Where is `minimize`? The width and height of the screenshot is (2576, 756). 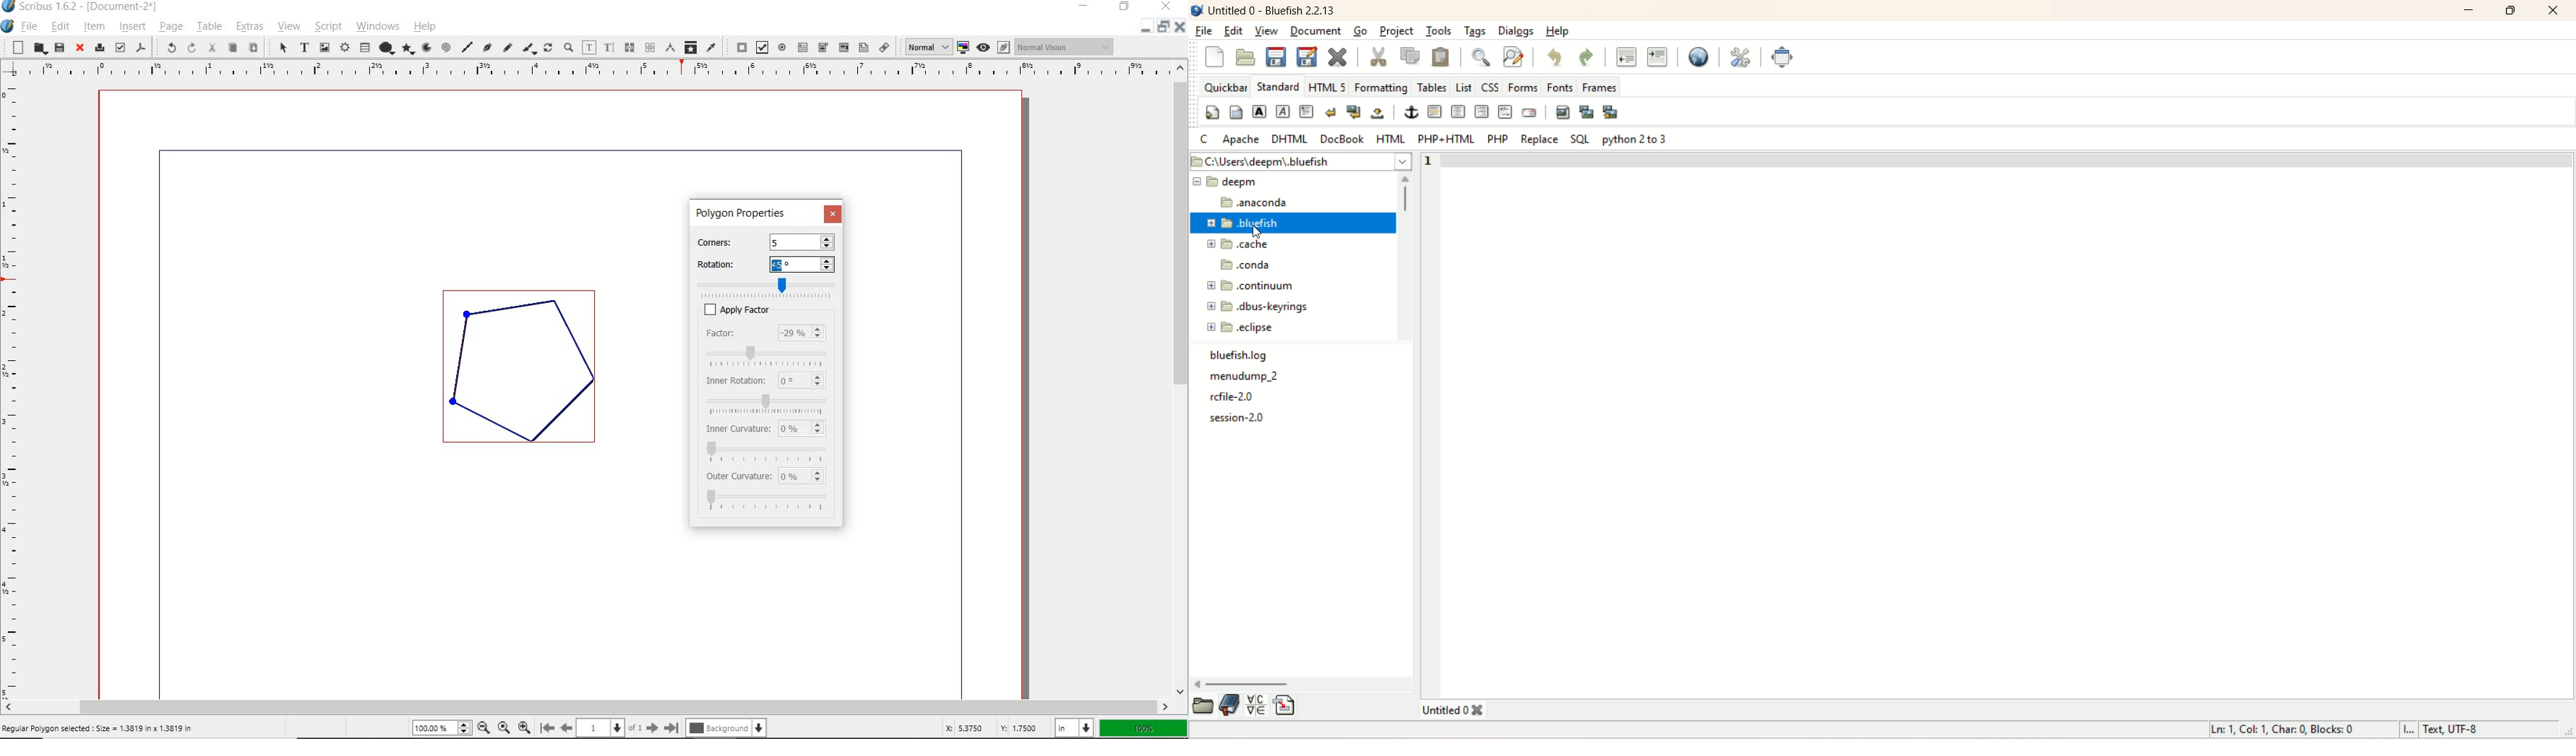
minimize is located at coordinates (2468, 10).